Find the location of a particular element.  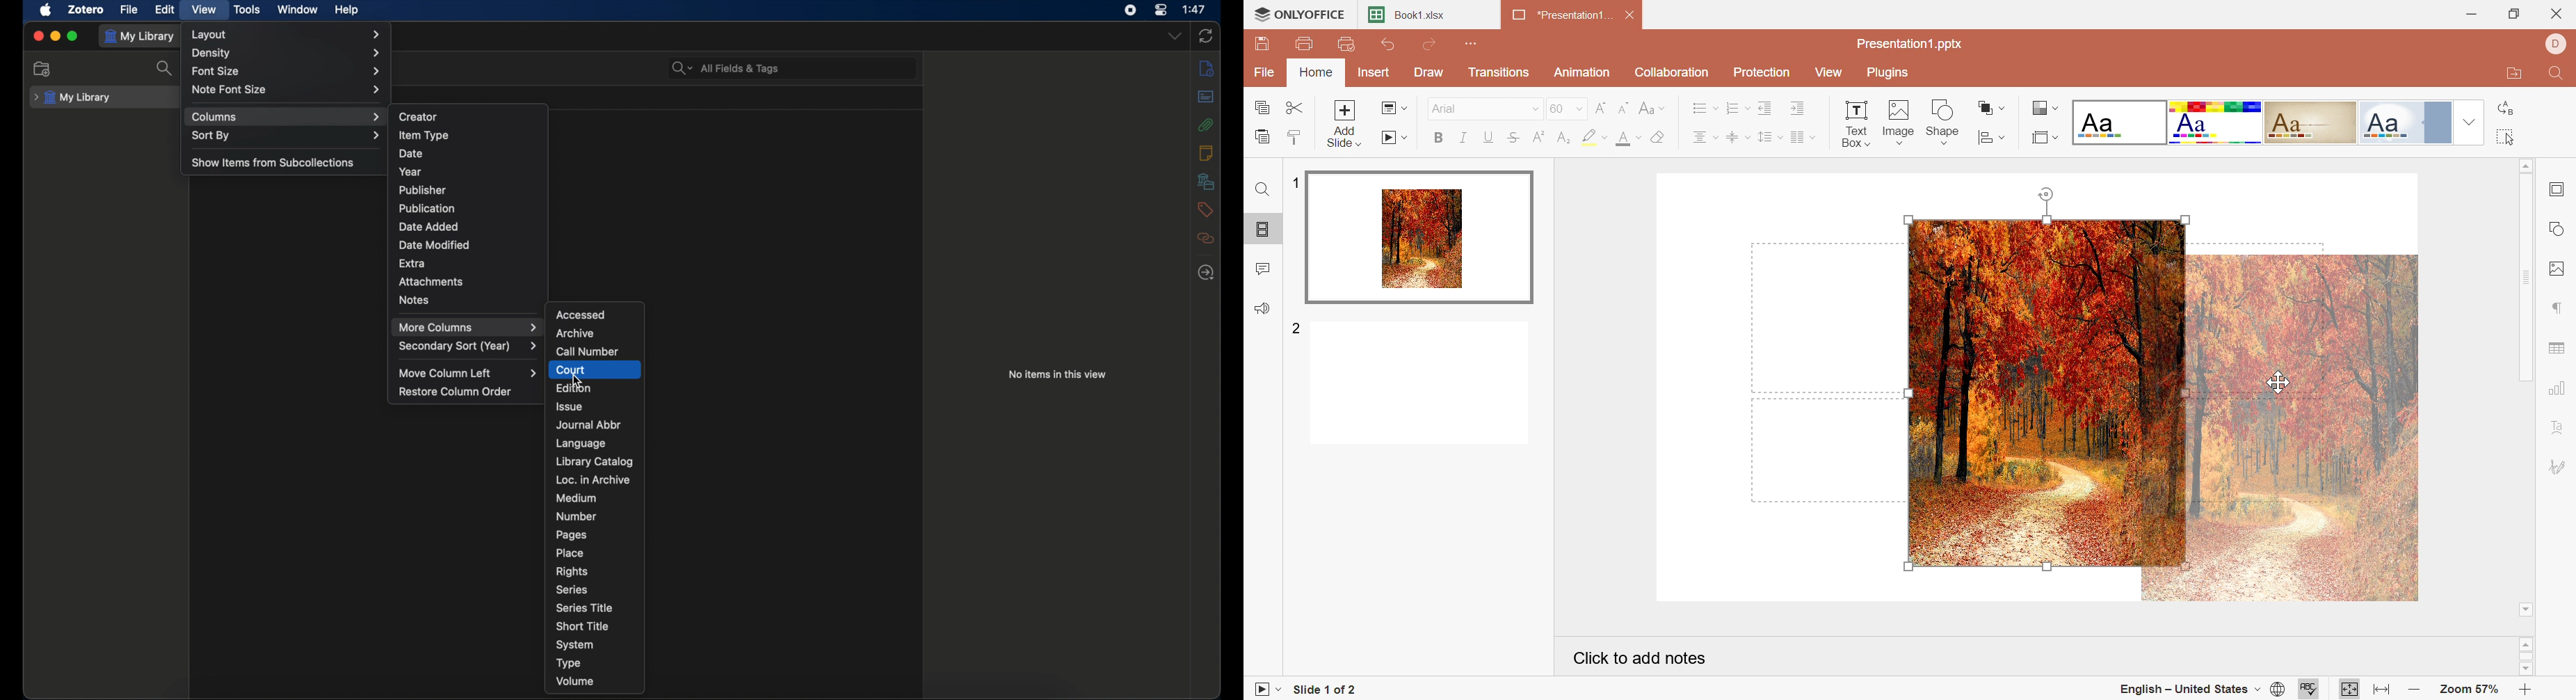

Text Box is located at coordinates (1849, 122).